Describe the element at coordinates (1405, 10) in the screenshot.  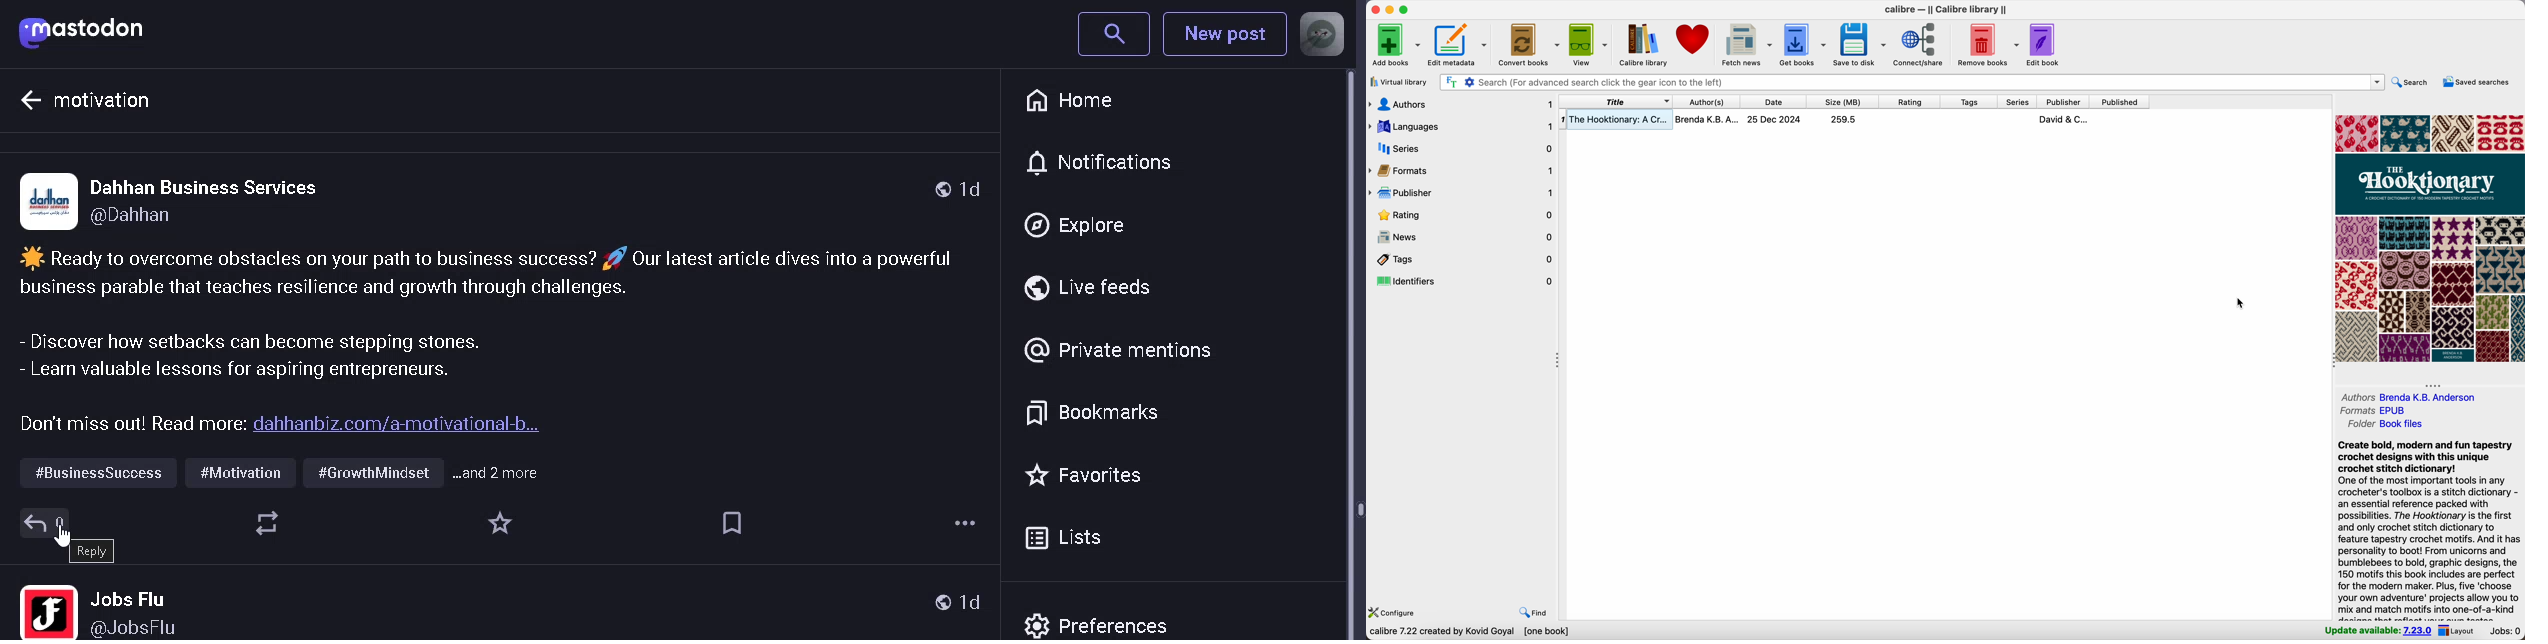
I see `maximize` at that location.